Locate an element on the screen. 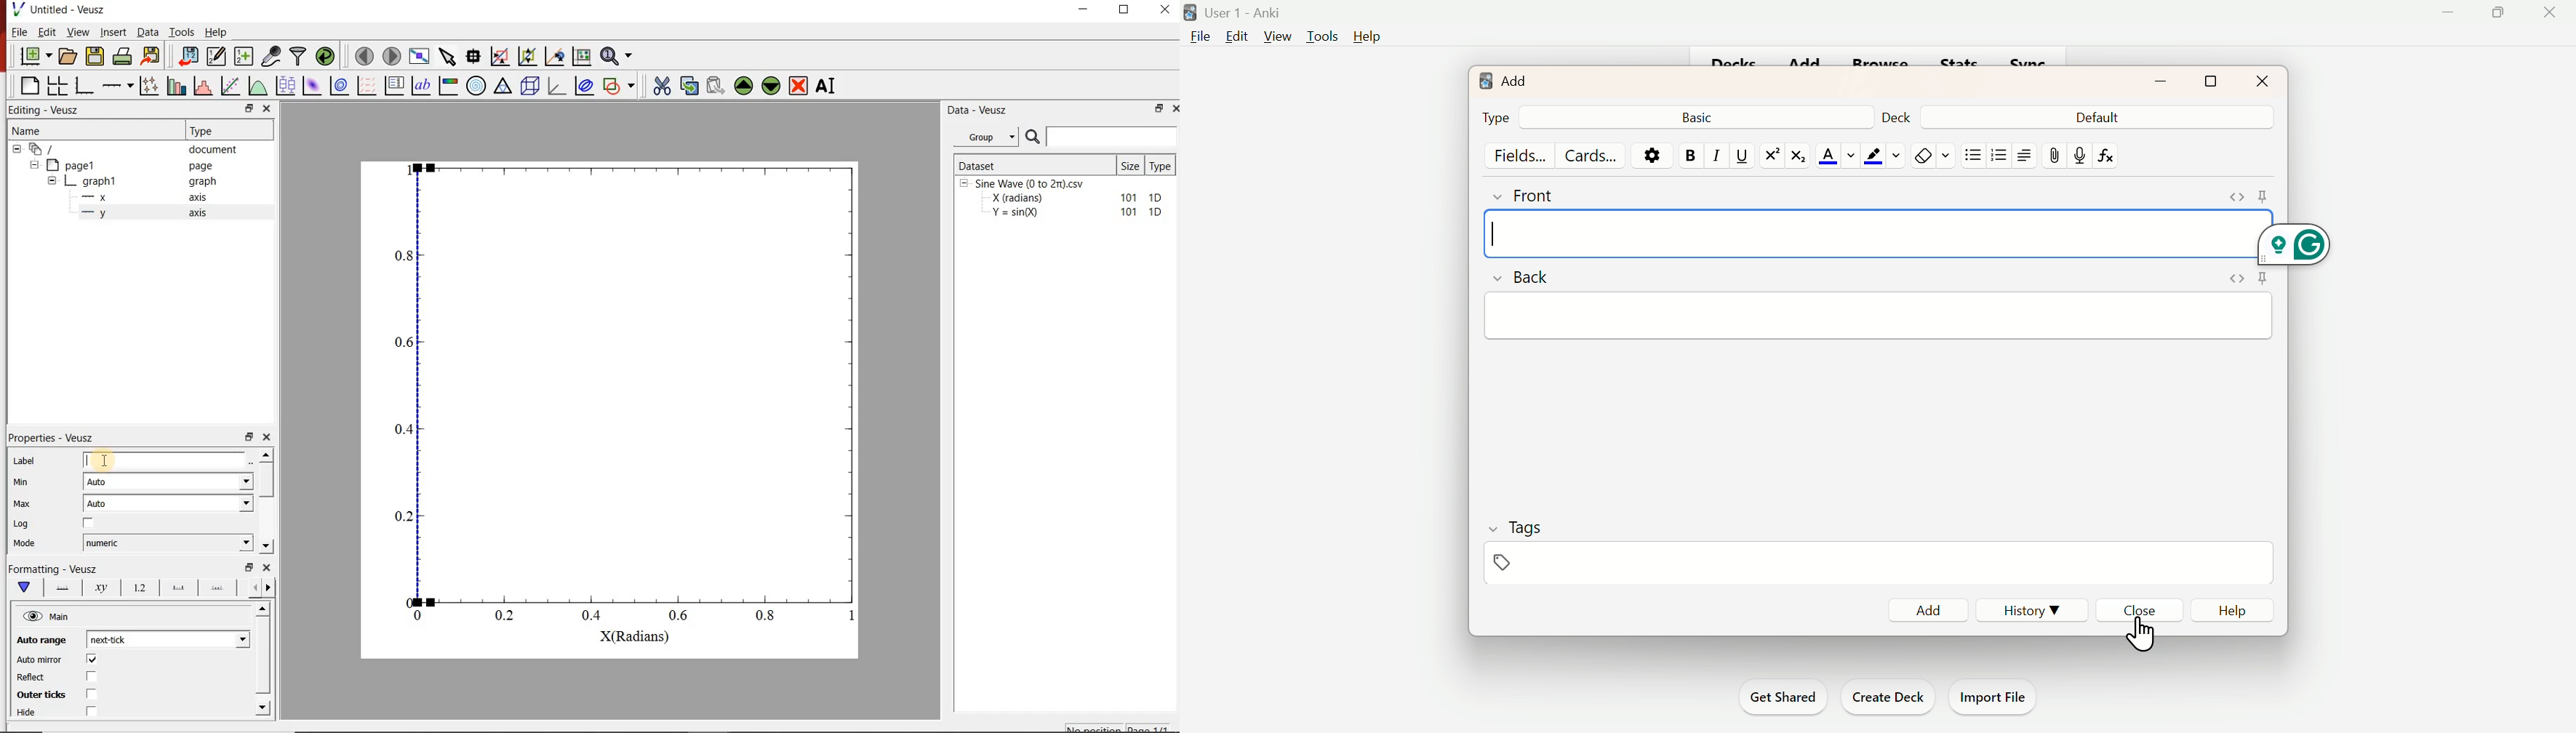  select item from graph is located at coordinates (448, 55).